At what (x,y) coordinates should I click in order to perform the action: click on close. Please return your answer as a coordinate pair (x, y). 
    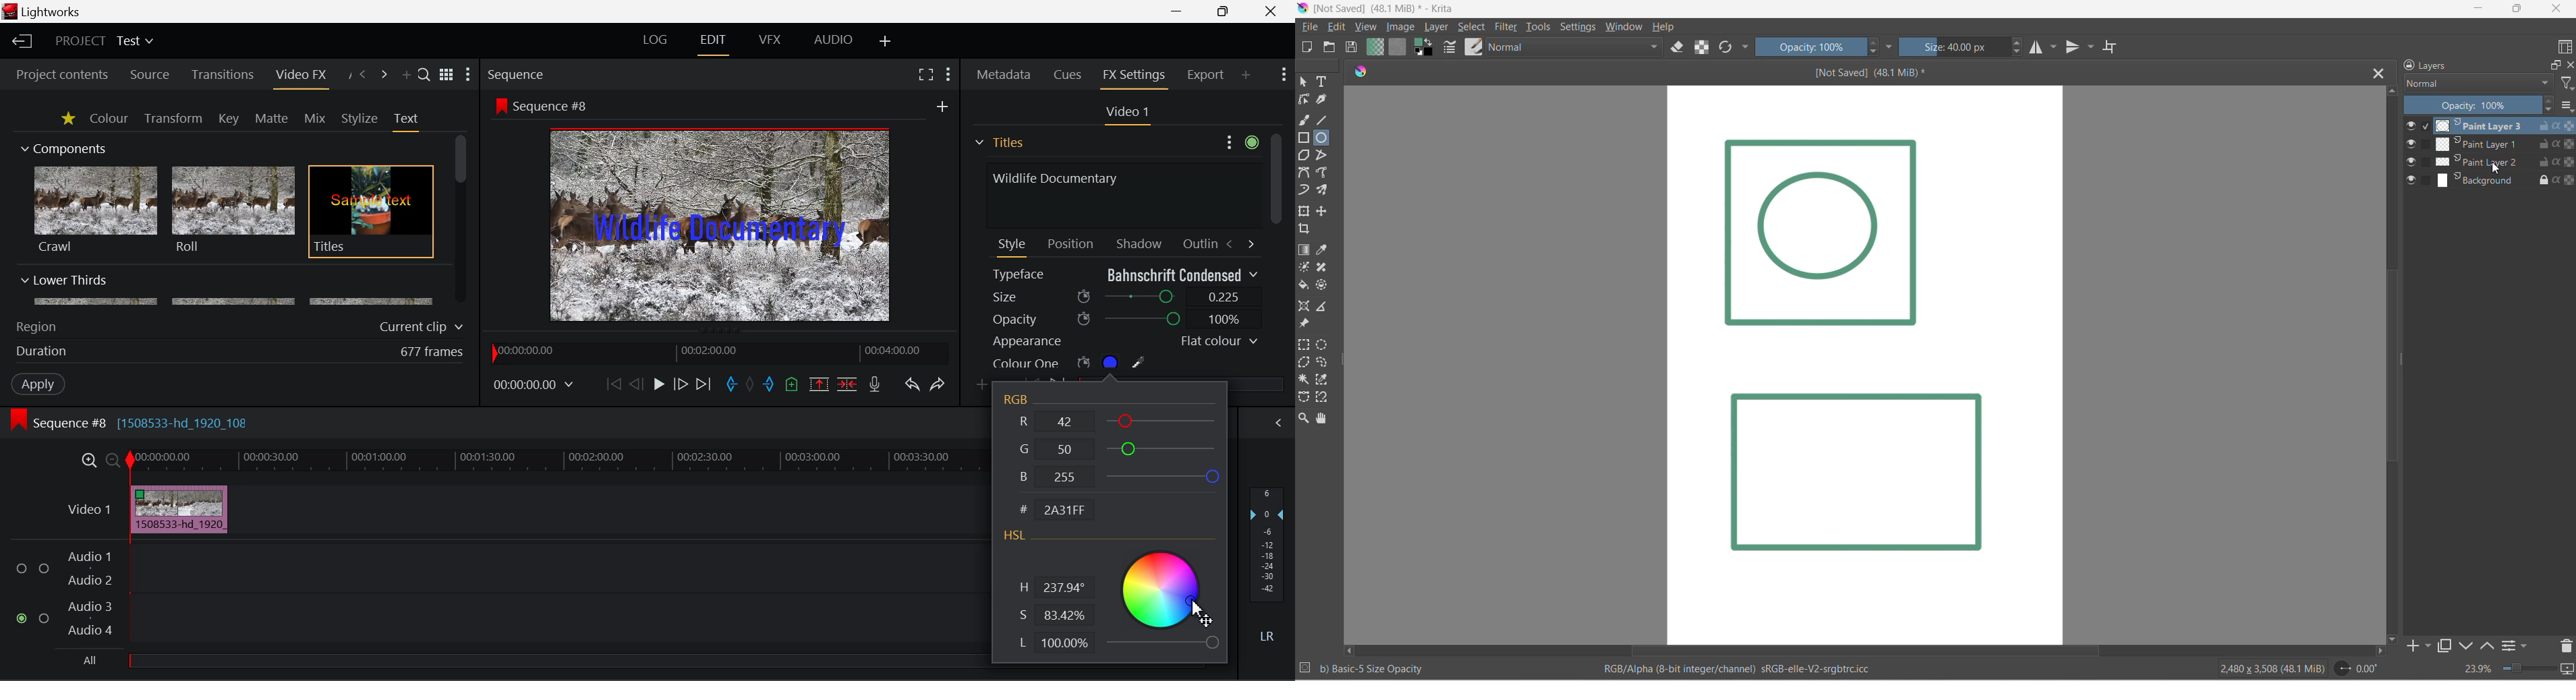
    Looking at the image, I should click on (2568, 62).